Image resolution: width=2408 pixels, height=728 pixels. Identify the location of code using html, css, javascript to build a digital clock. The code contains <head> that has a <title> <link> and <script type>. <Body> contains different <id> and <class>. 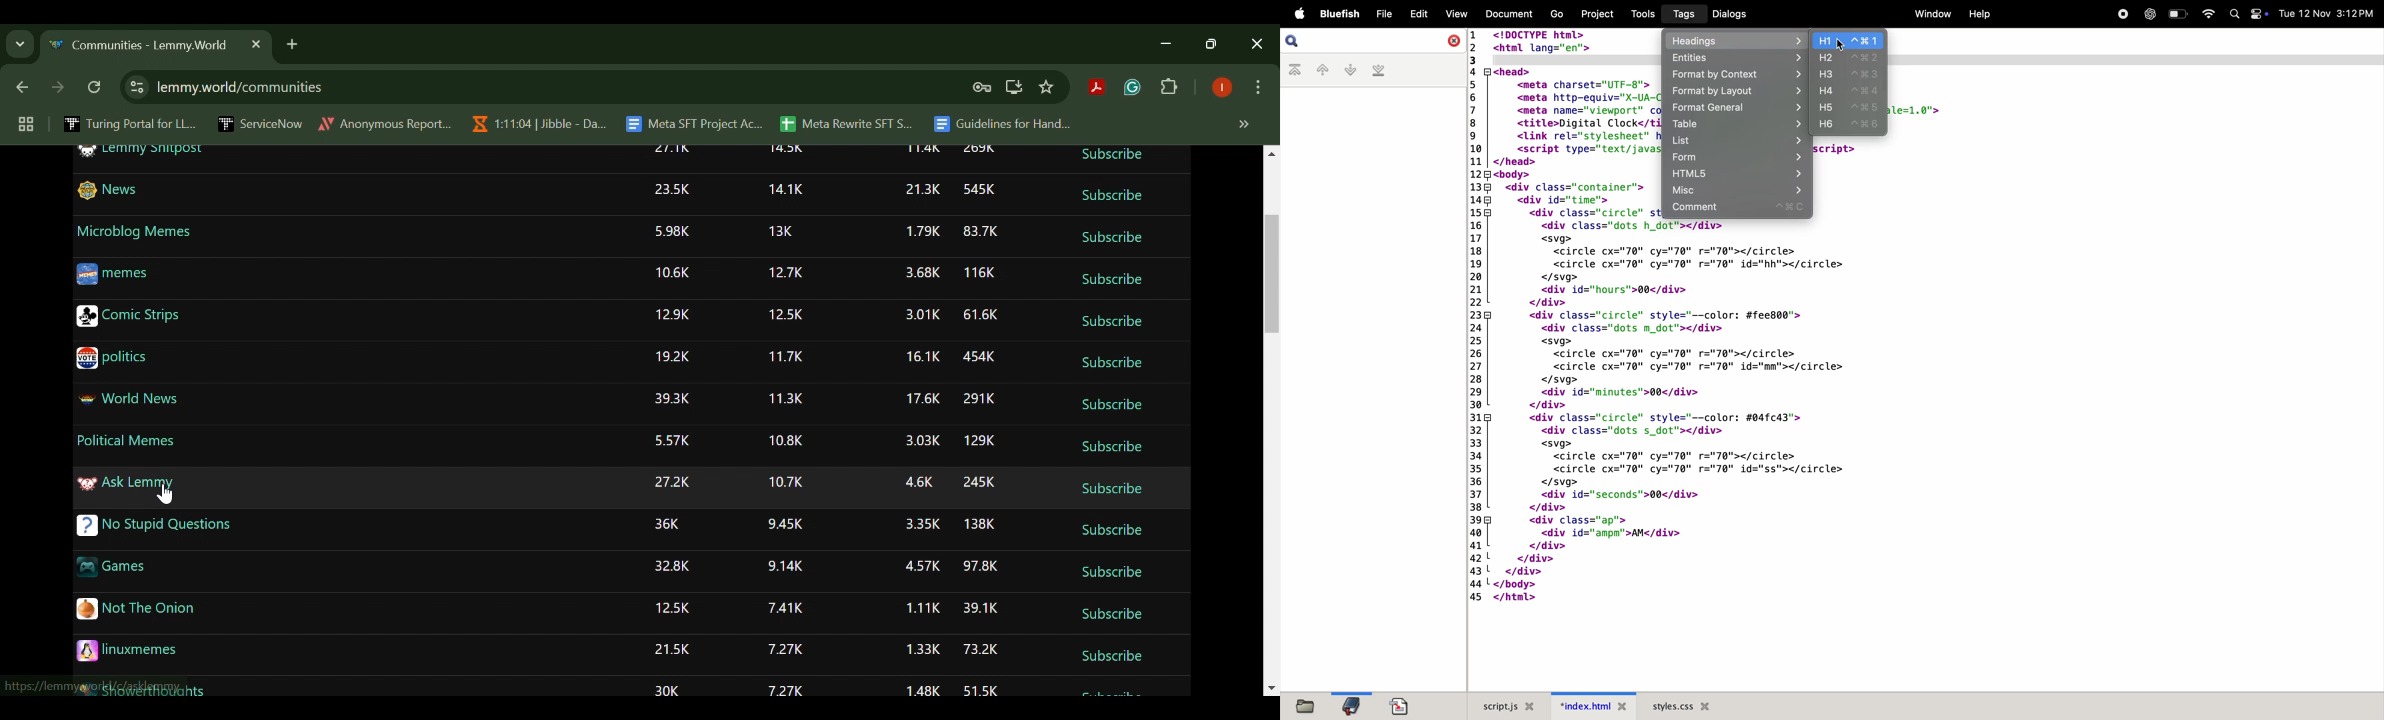
(2098, 179).